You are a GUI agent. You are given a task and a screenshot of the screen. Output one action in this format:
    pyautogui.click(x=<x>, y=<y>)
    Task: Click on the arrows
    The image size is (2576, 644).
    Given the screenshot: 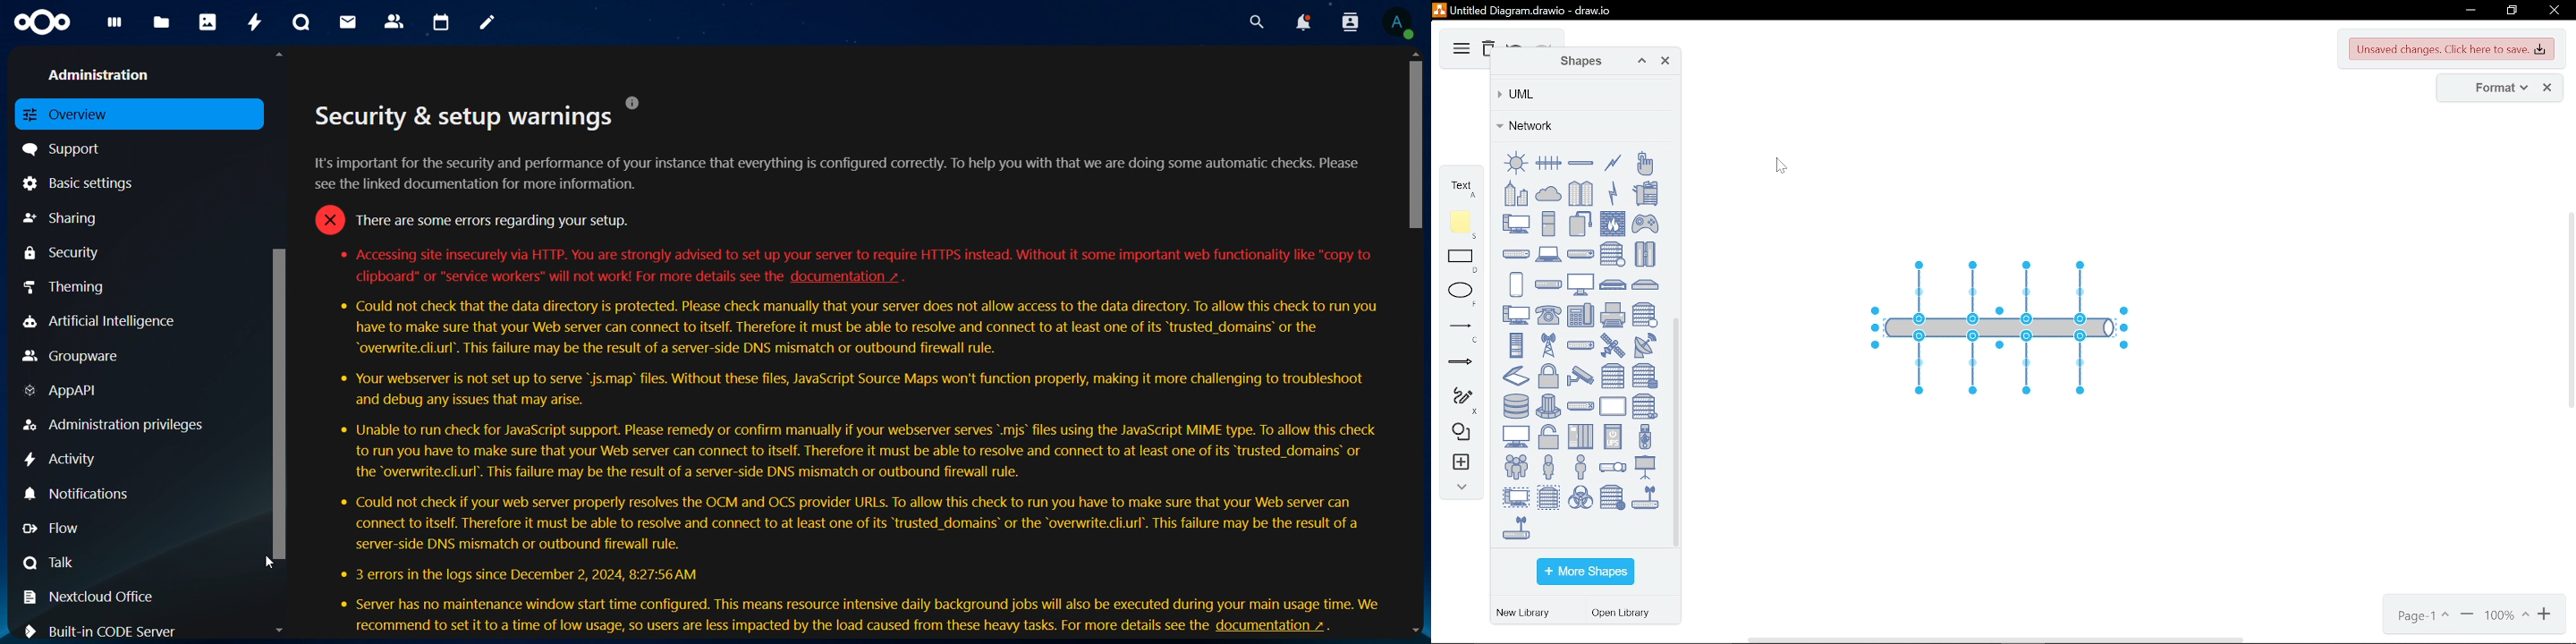 What is the action you would take?
    pyautogui.click(x=1461, y=365)
    